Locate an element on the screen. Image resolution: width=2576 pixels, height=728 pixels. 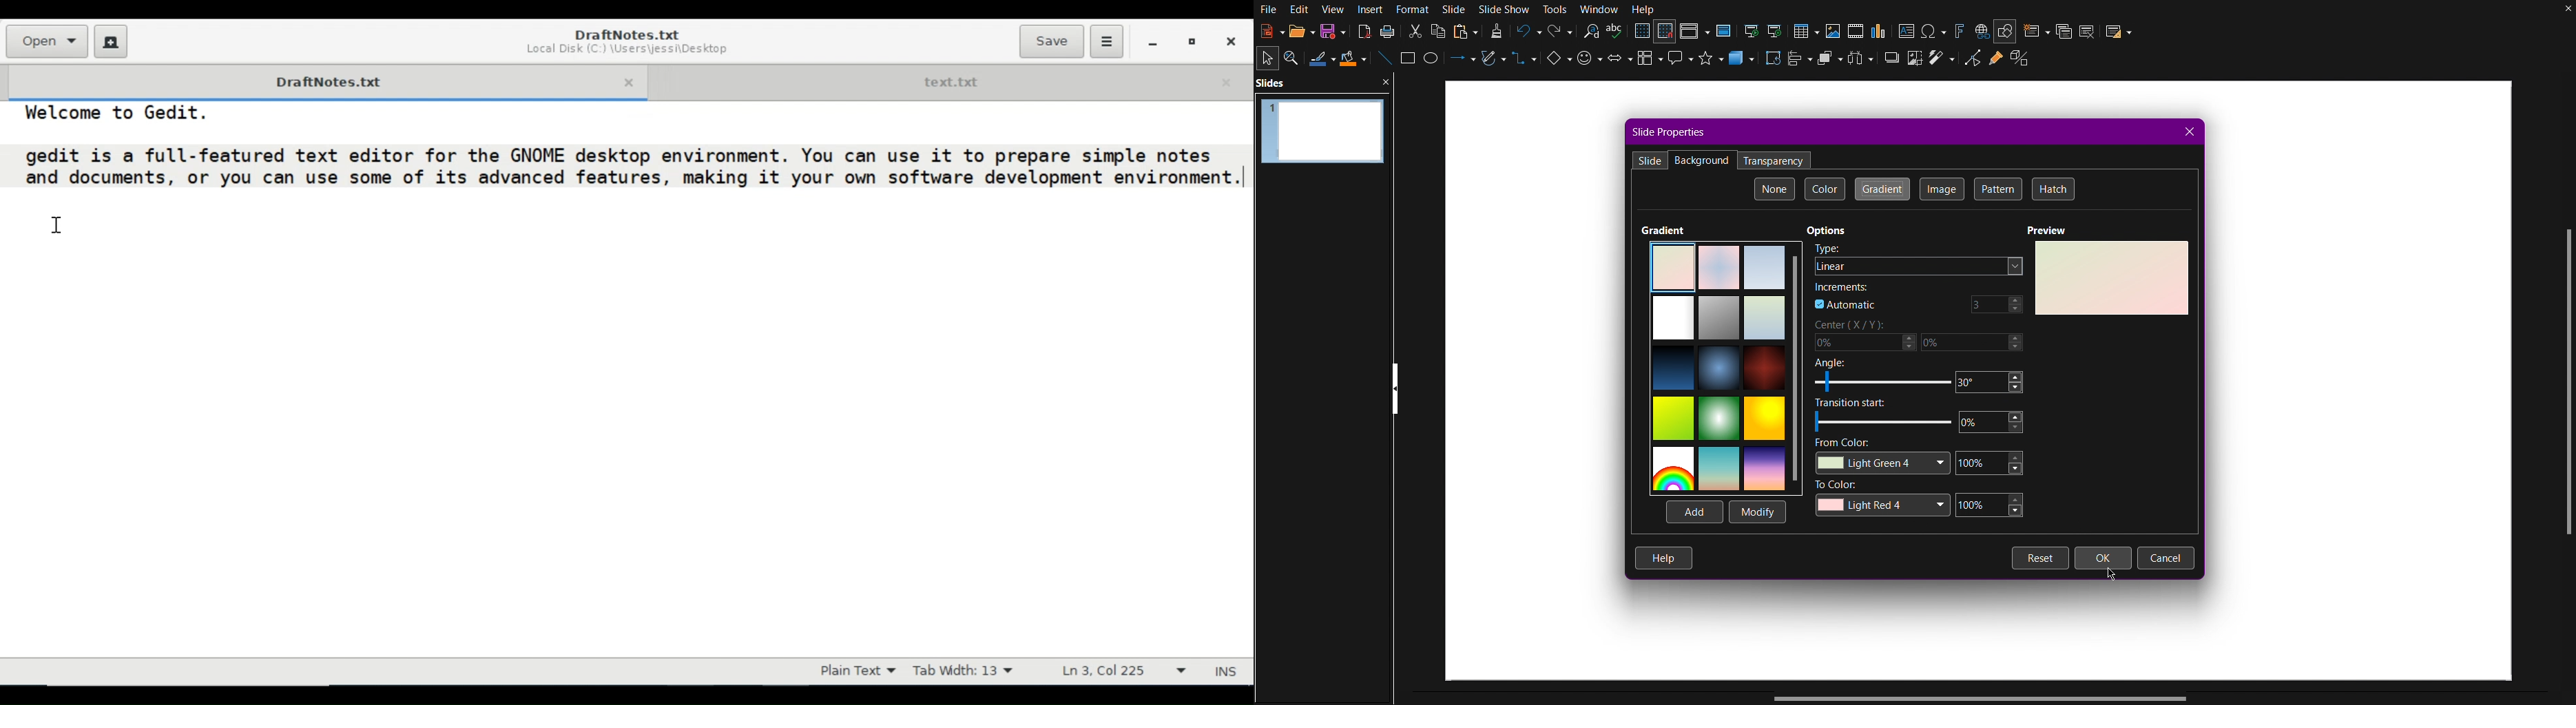
Duplicate Slide is located at coordinates (2064, 30).